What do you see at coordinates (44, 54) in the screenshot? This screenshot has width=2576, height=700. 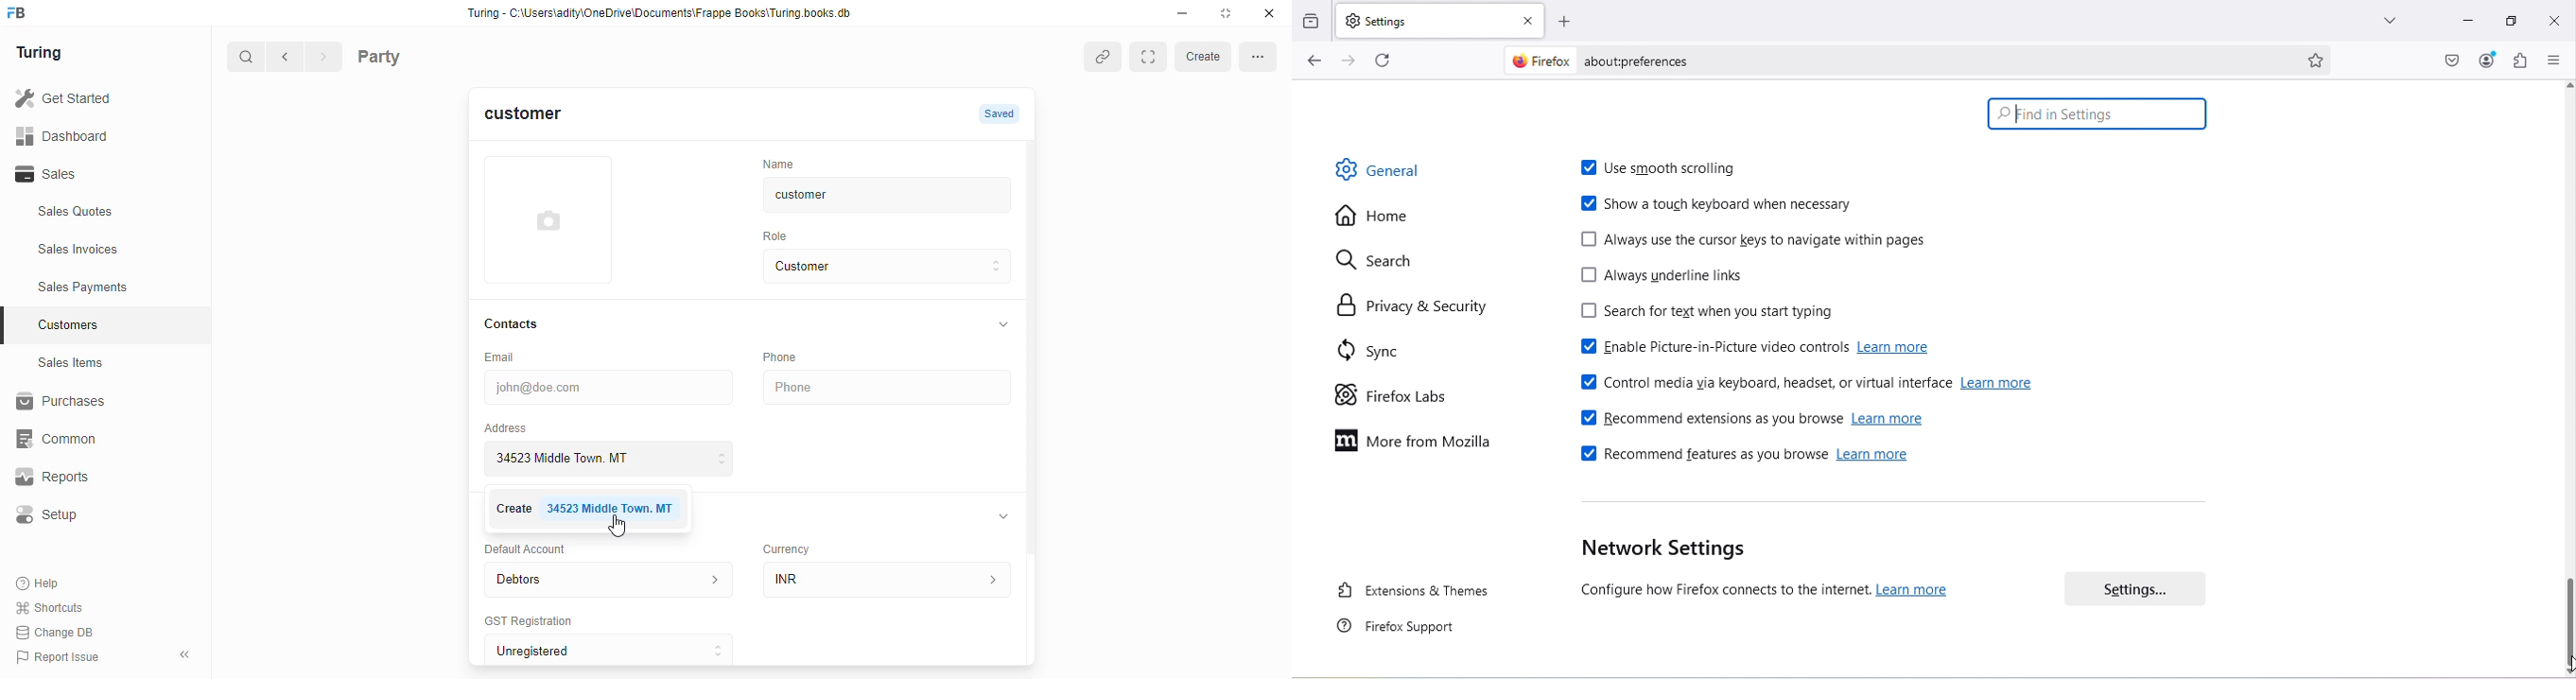 I see `Turing` at bounding box center [44, 54].